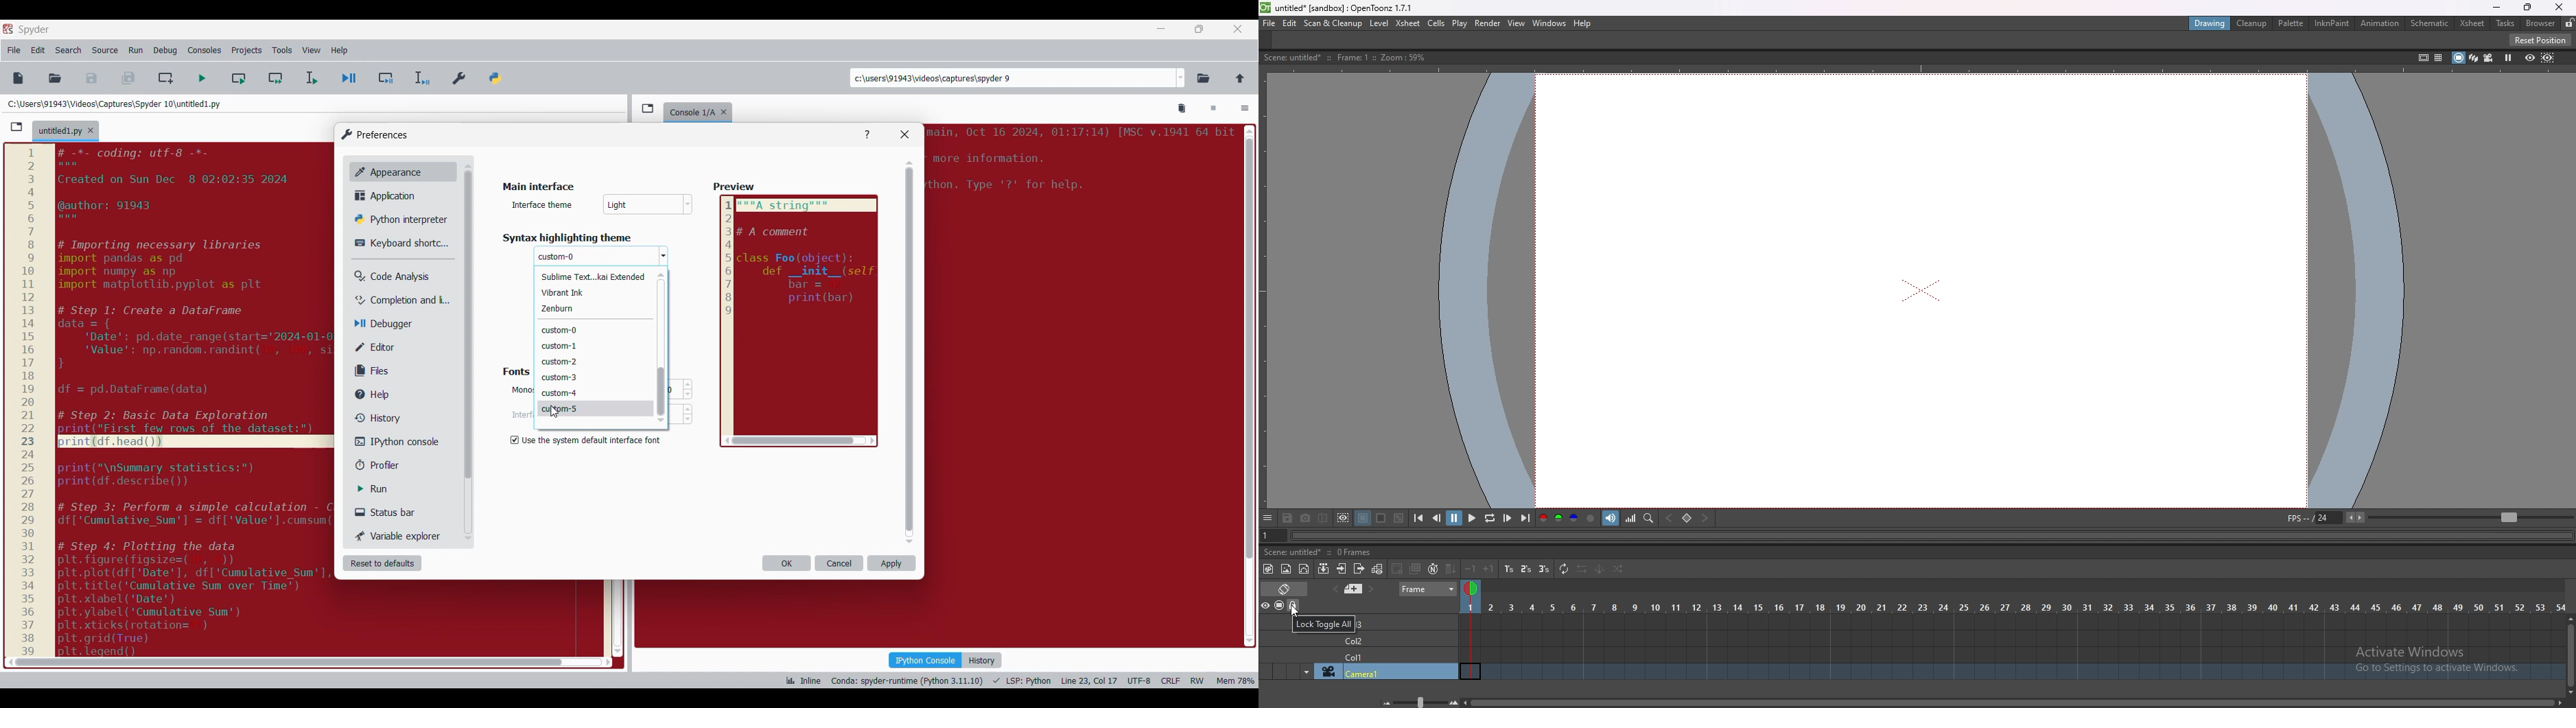 Image resolution: width=2576 pixels, height=728 pixels. Describe the element at coordinates (384, 347) in the screenshot. I see `Editor` at that location.